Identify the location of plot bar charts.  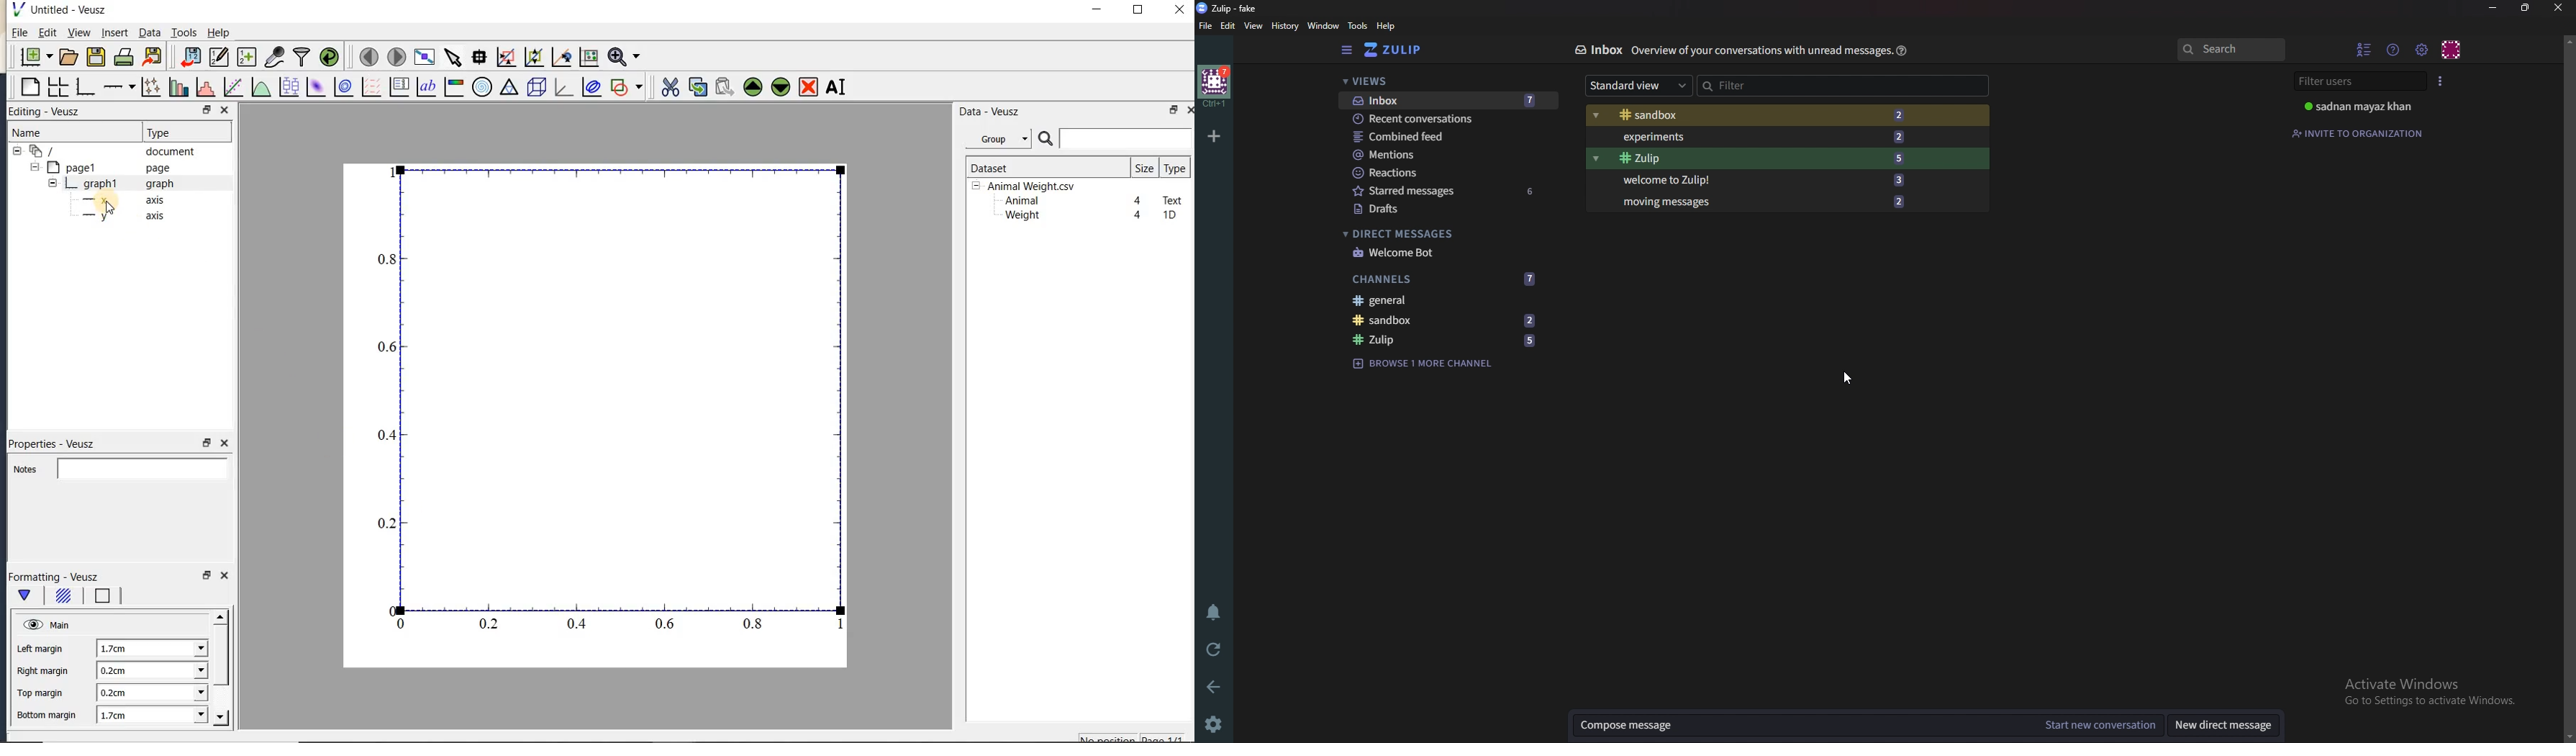
(179, 87).